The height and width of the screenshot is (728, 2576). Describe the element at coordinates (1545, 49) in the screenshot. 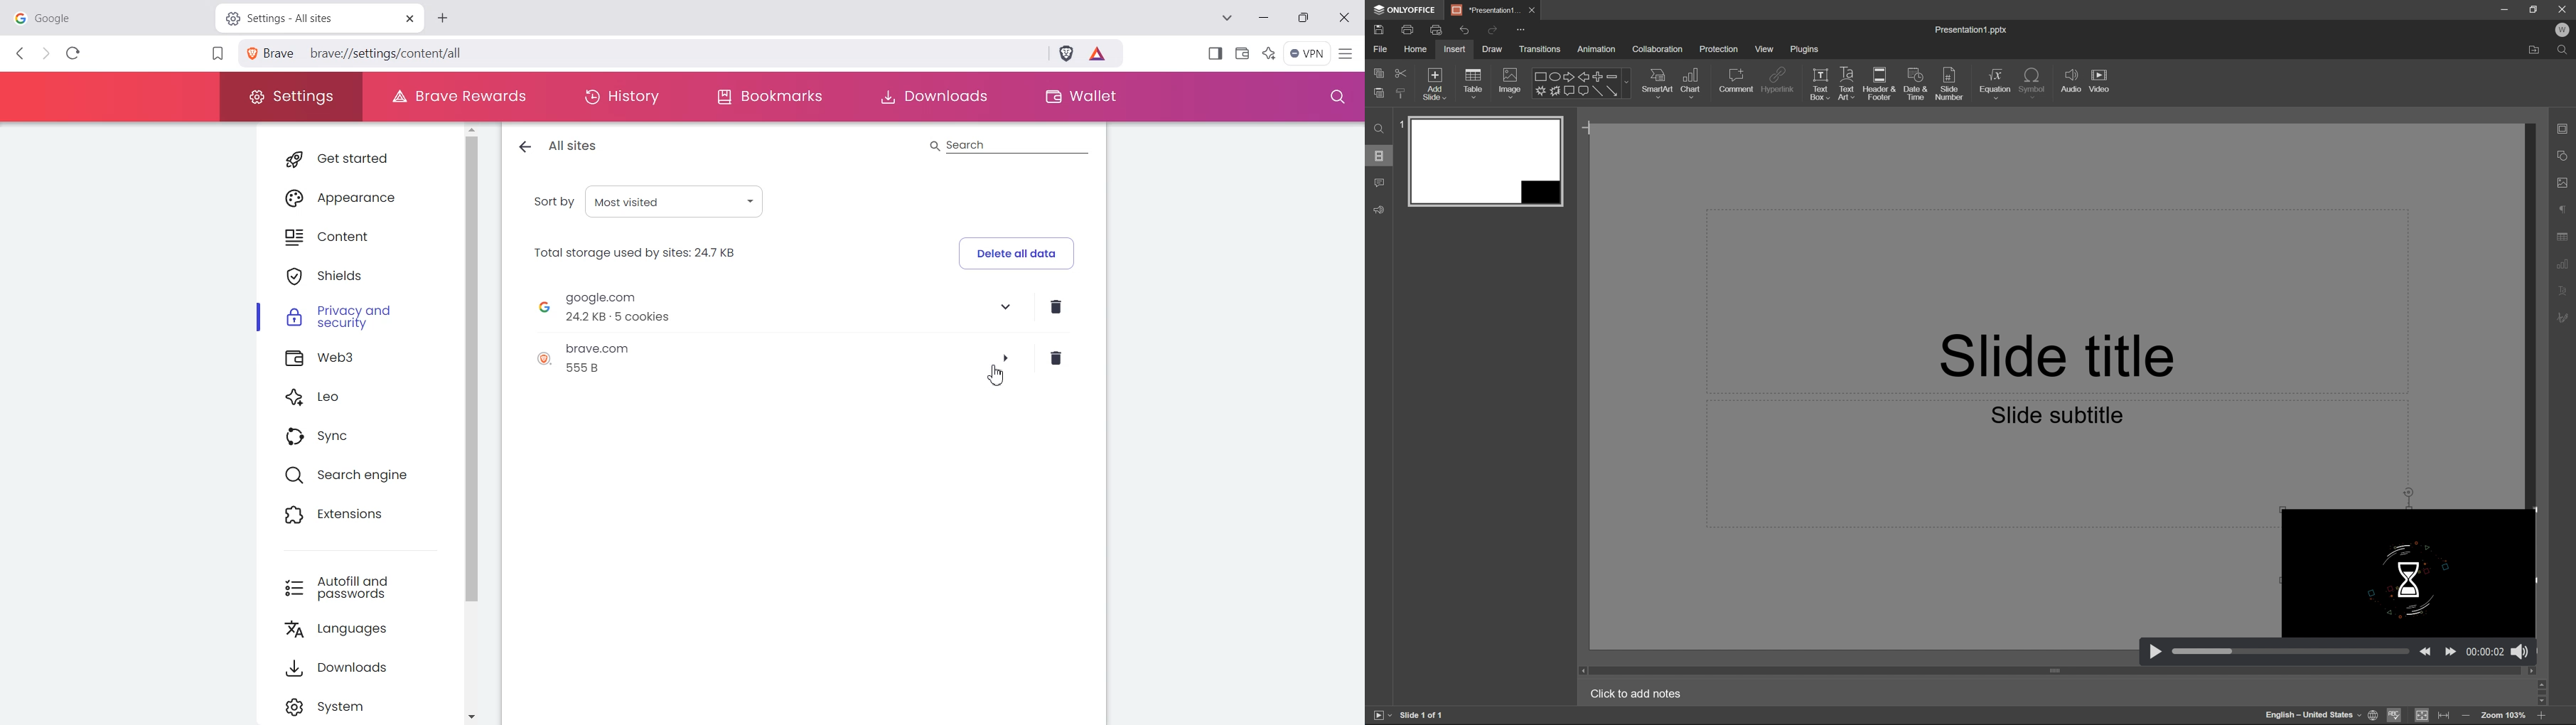

I see `transitions` at that location.